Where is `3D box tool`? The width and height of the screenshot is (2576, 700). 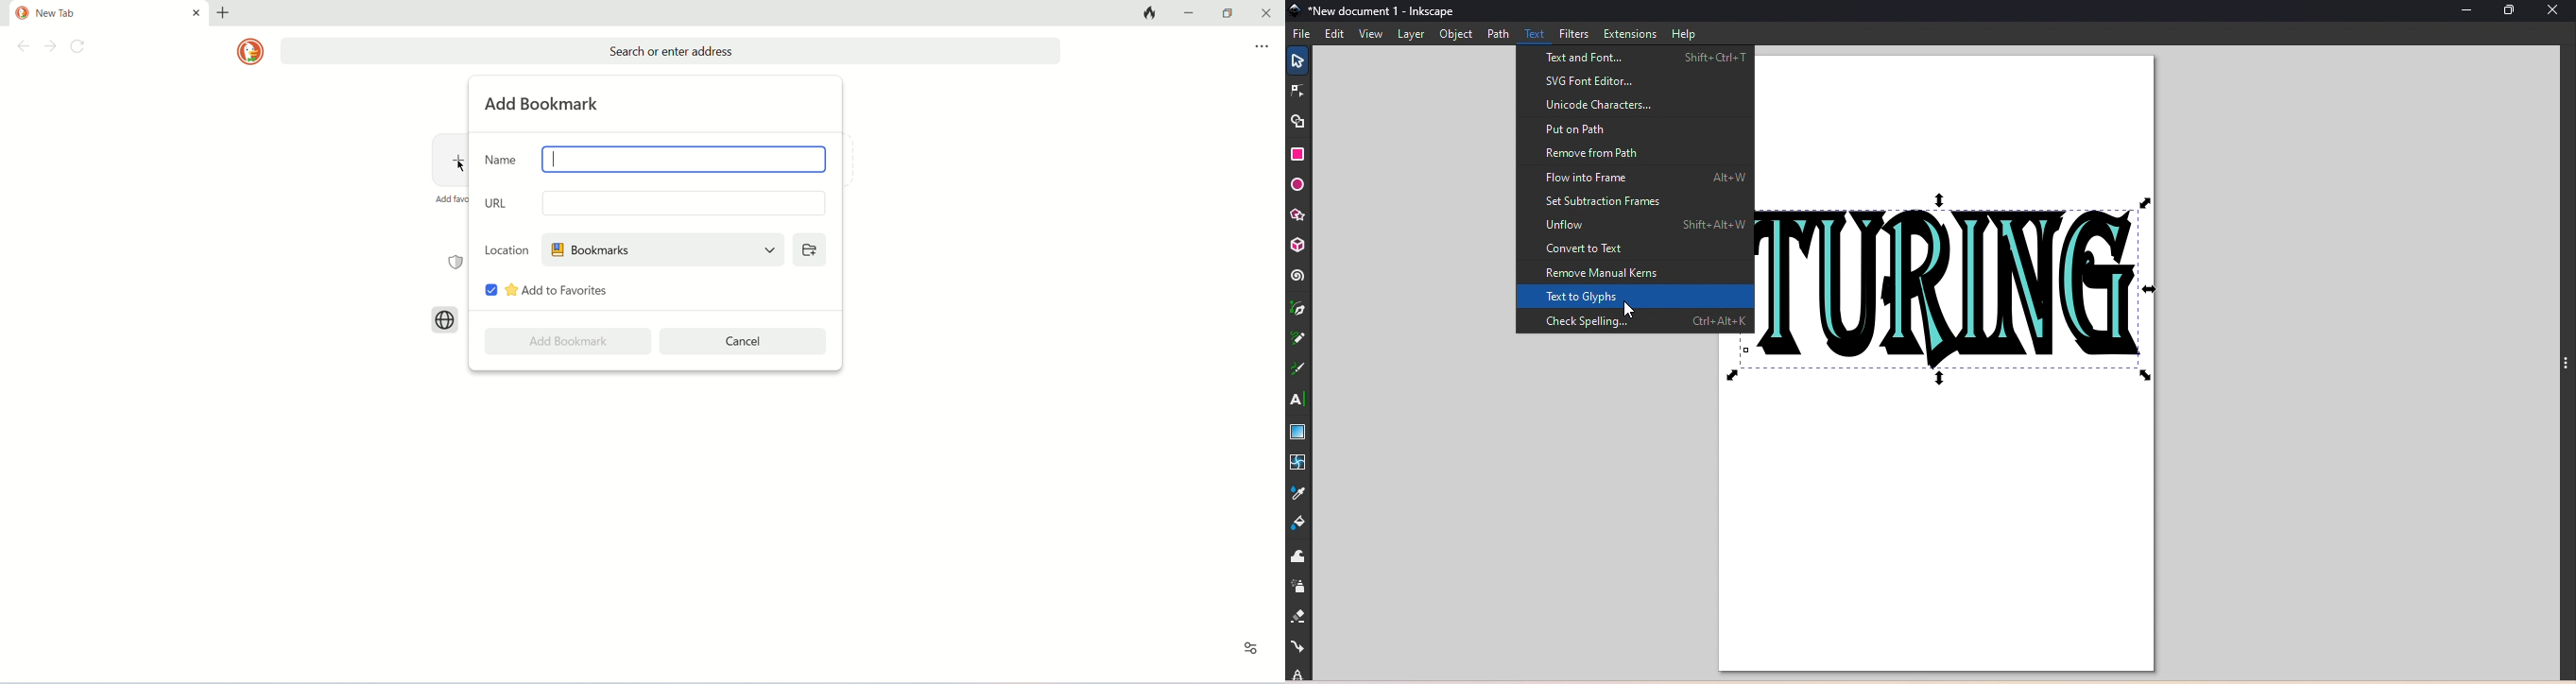 3D box tool is located at coordinates (1299, 244).